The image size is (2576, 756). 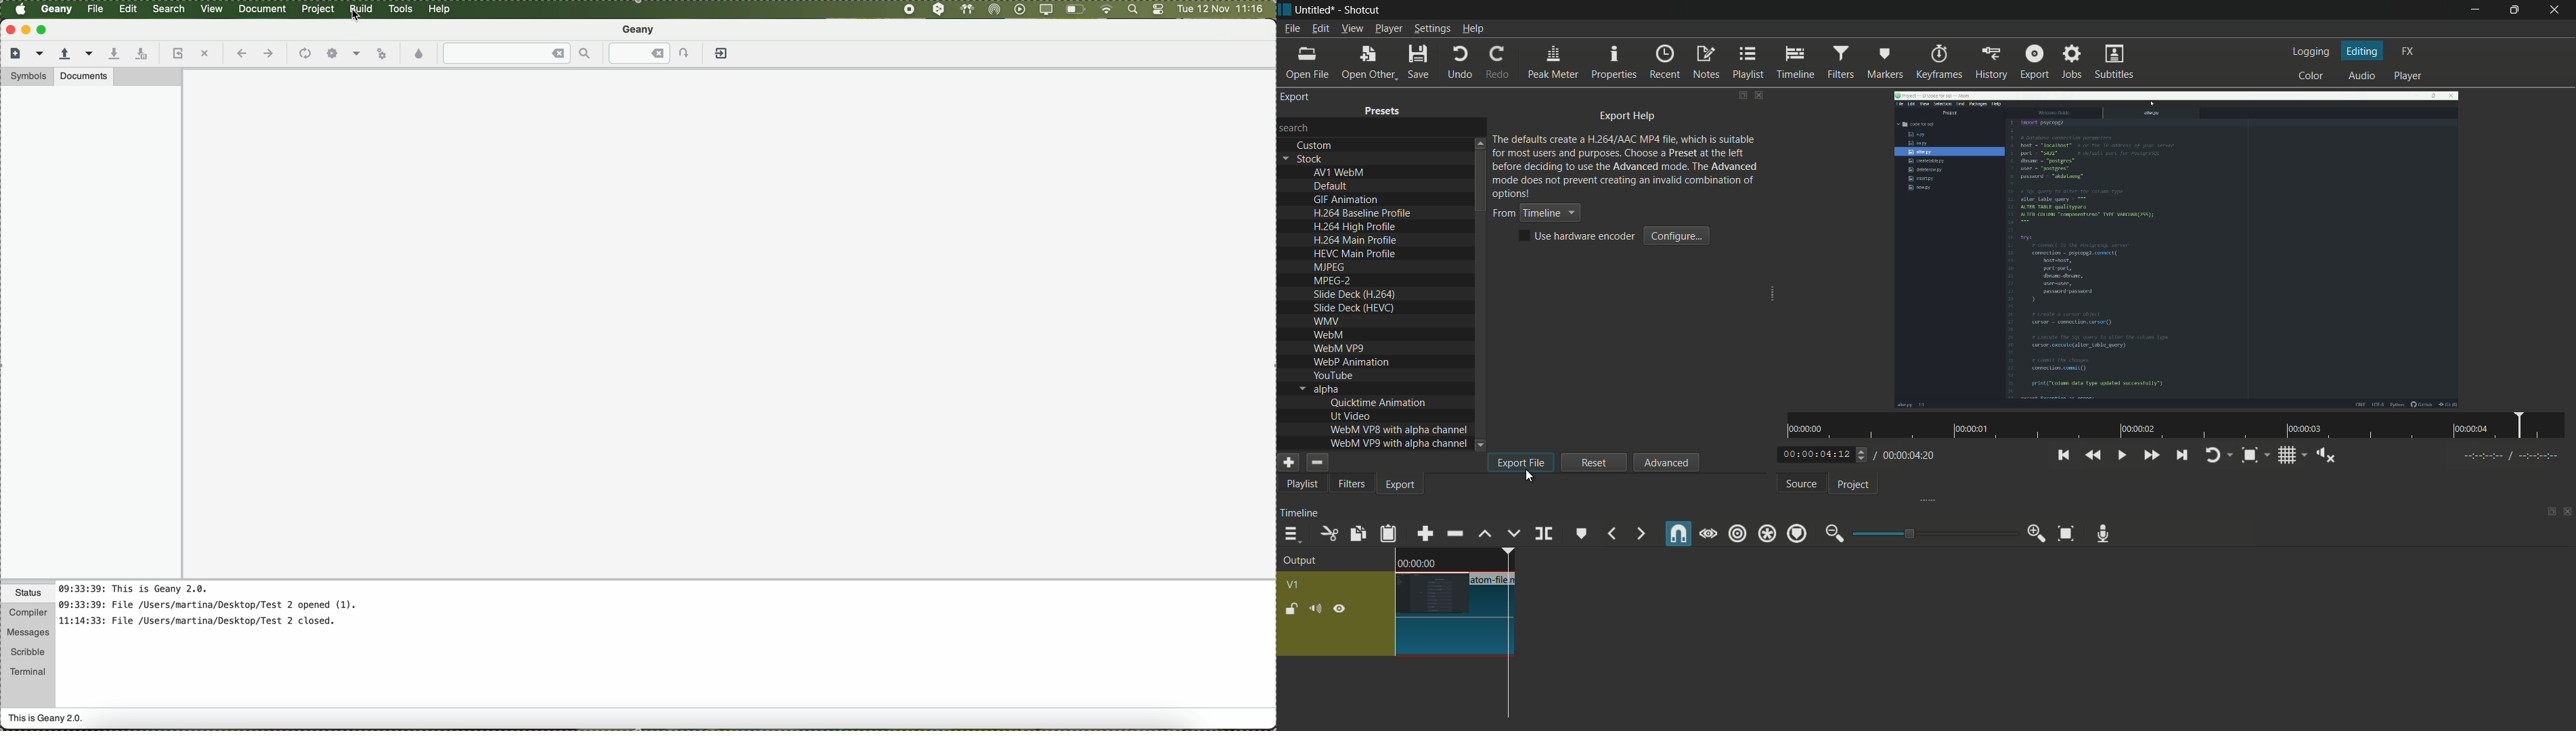 I want to click on edit menu, so click(x=1320, y=28).